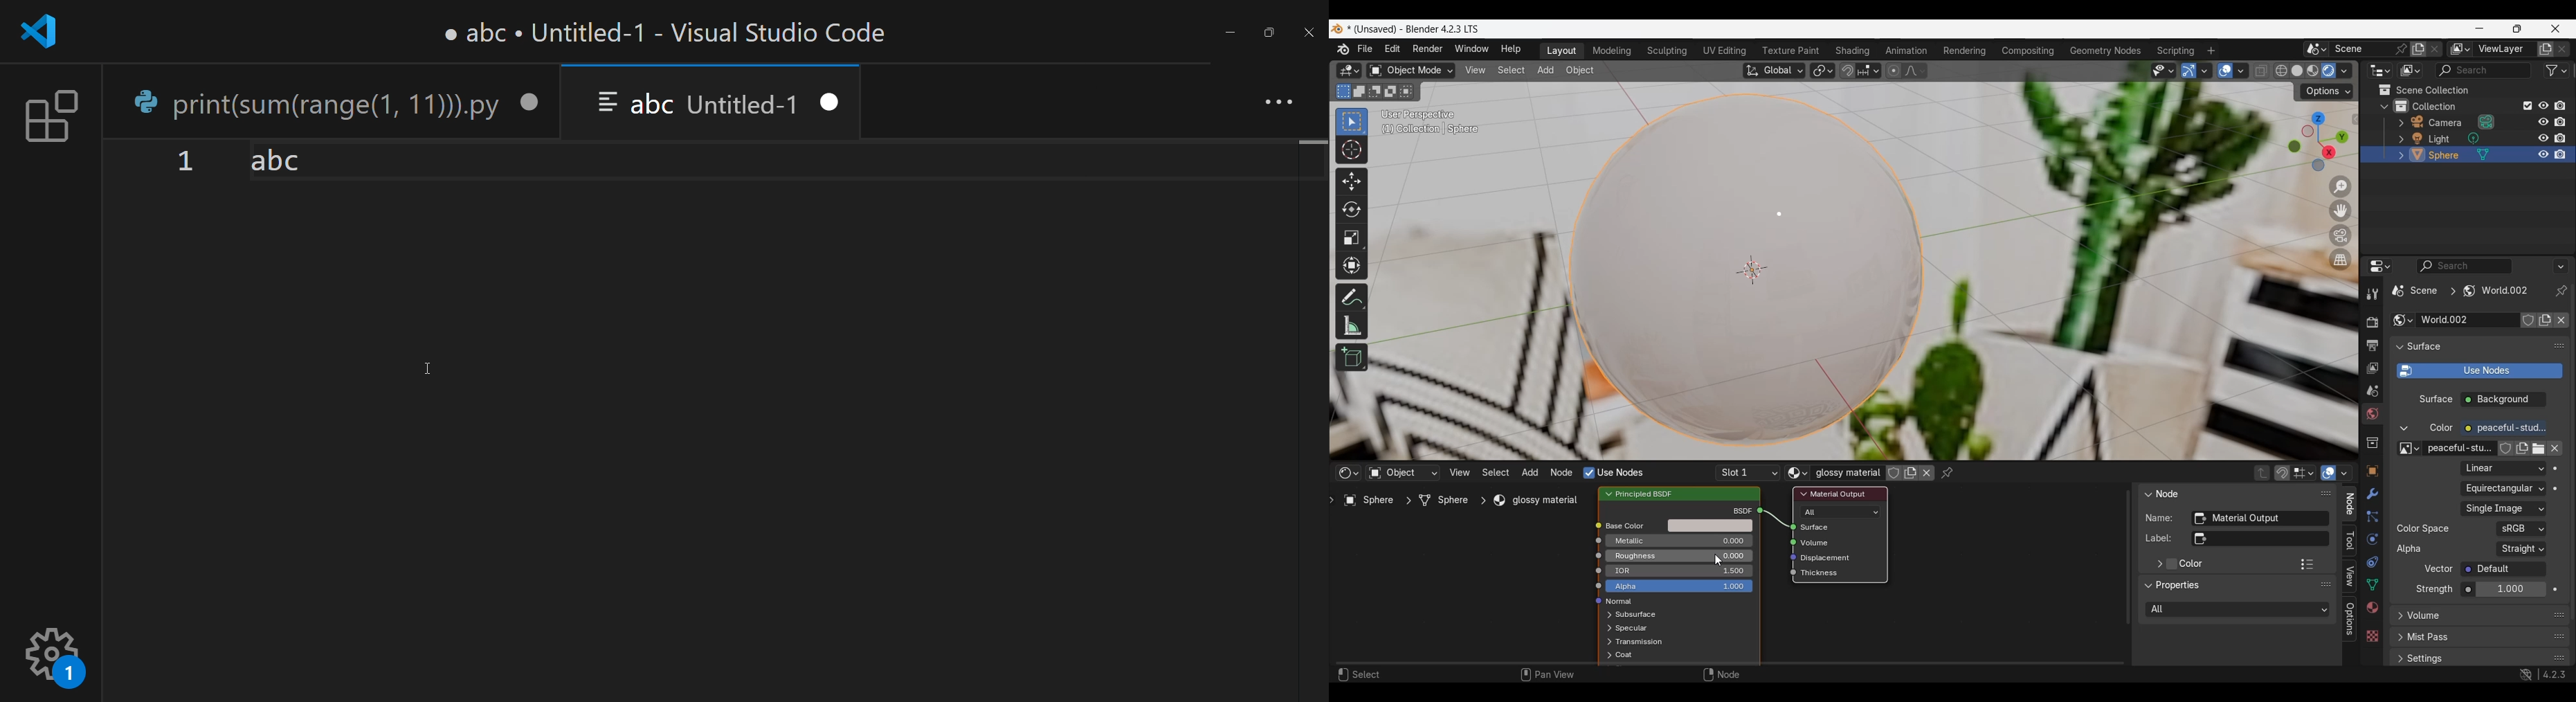 Image resolution: width=2576 pixels, height=728 pixels. What do you see at coordinates (2439, 569) in the screenshot?
I see `Vector` at bounding box center [2439, 569].